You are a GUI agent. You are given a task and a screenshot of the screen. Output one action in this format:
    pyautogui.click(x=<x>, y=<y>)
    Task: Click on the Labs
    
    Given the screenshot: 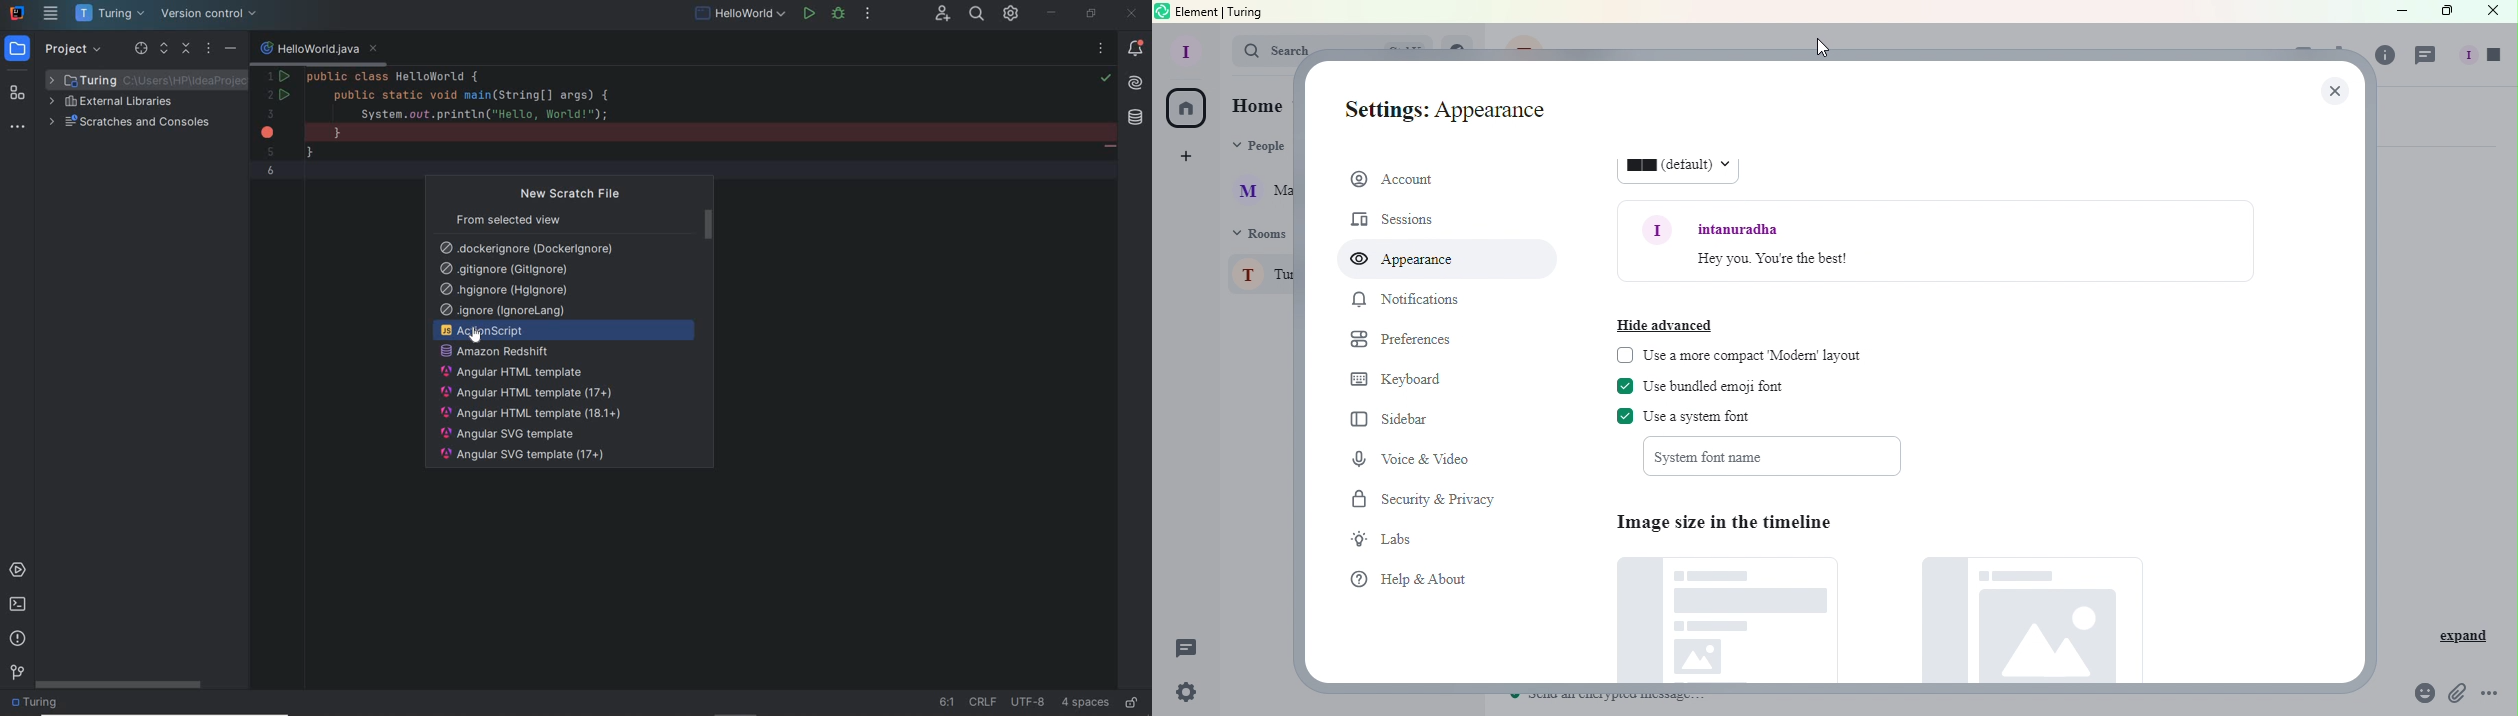 What is the action you would take?
    pyautogui.click(x=1388, y=539)
    